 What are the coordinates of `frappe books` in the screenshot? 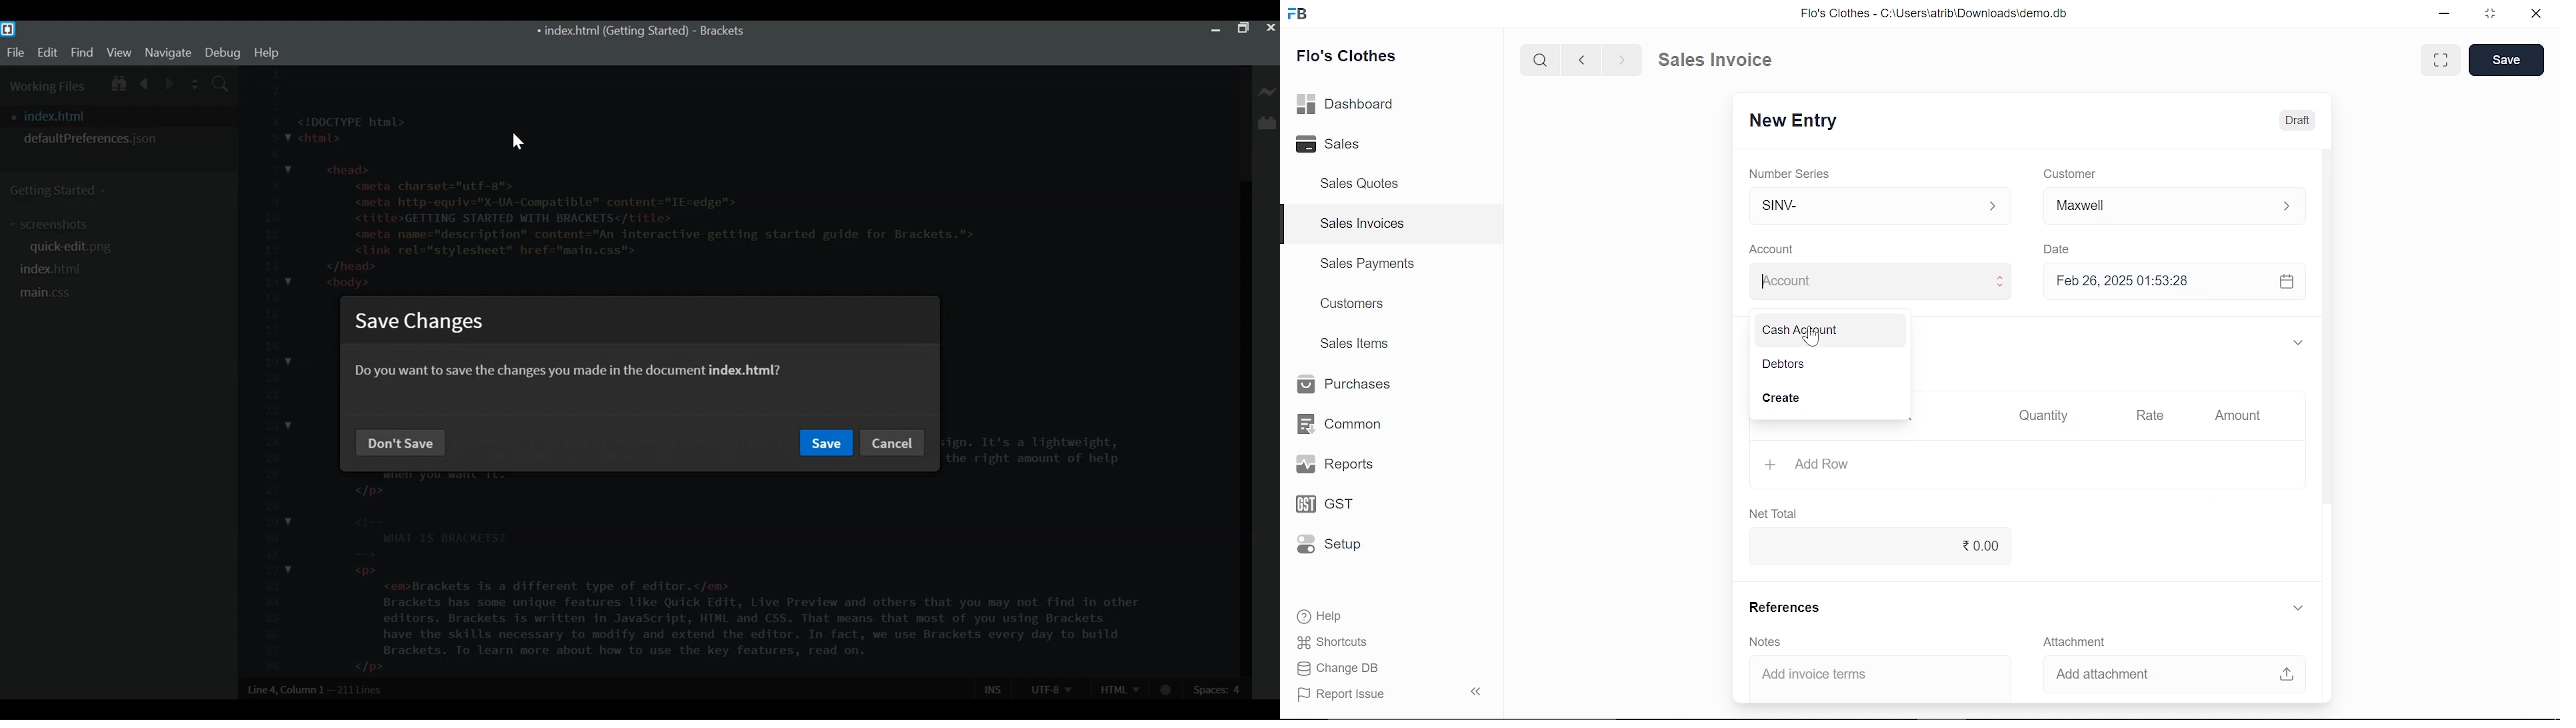 It's located at (1298, 16).